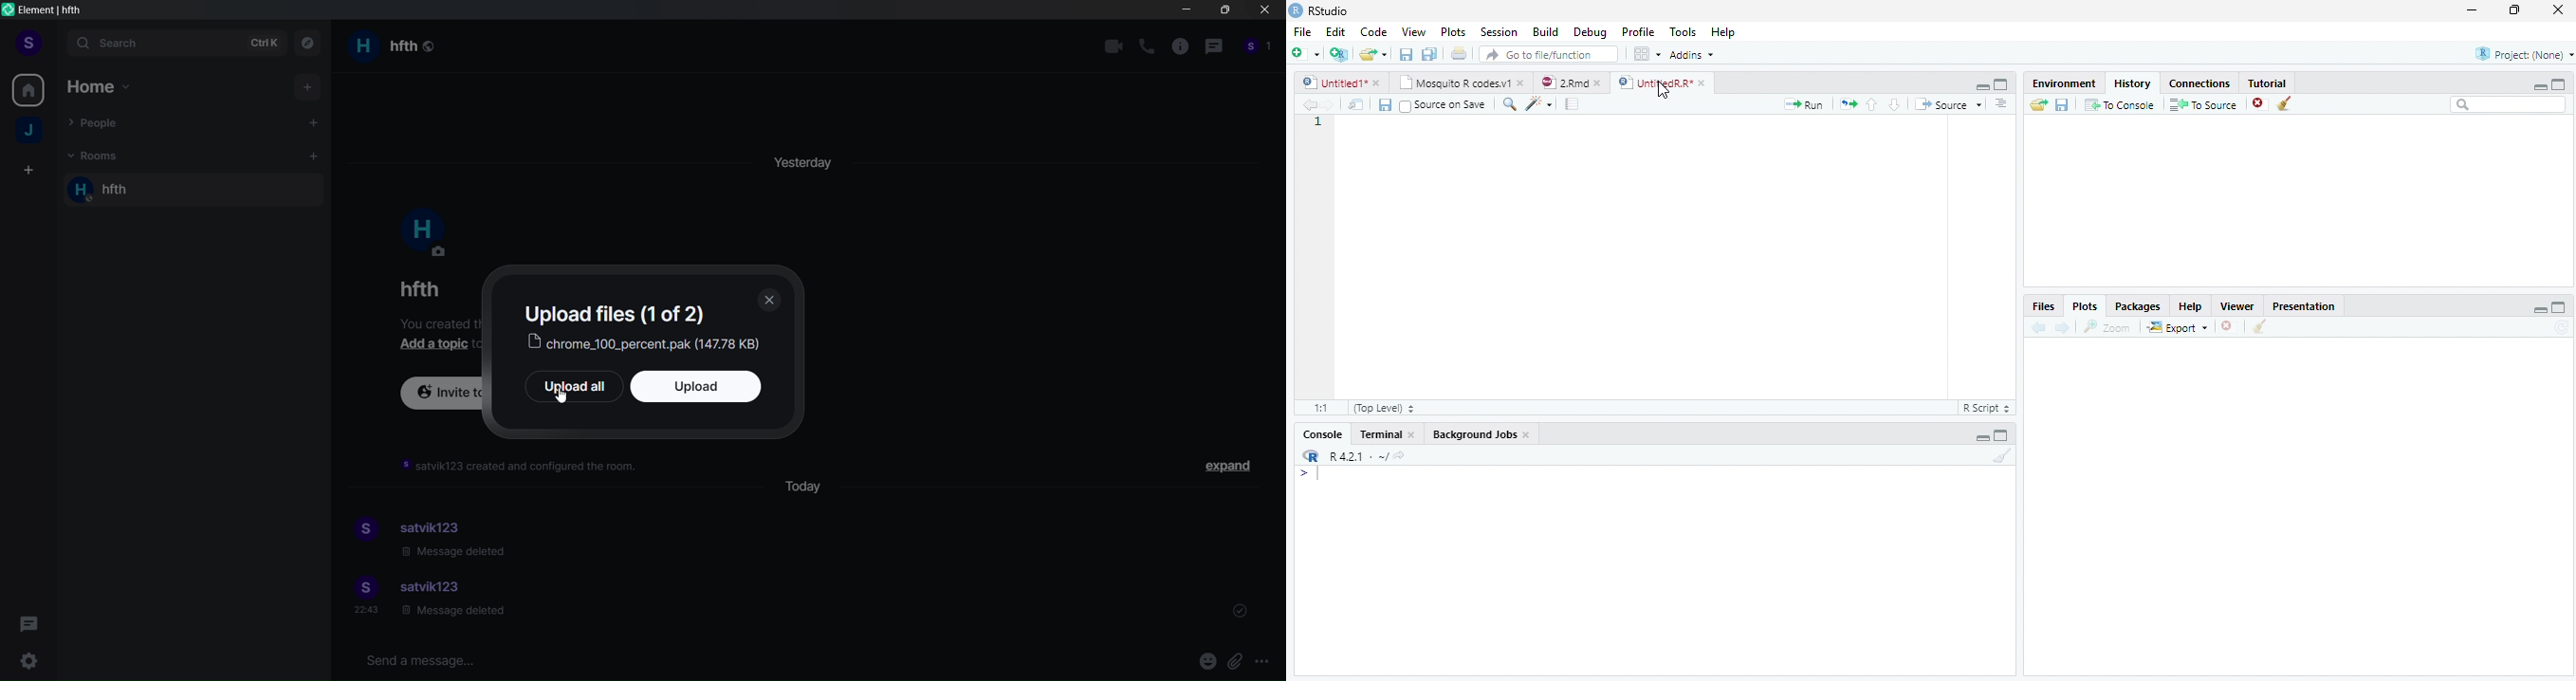 The height and width of the screenshot is (700, 2576). What do you see at coordinates (440, 396) in the screenshot?
I see `invite to this room` at bounding box center [440, 396].